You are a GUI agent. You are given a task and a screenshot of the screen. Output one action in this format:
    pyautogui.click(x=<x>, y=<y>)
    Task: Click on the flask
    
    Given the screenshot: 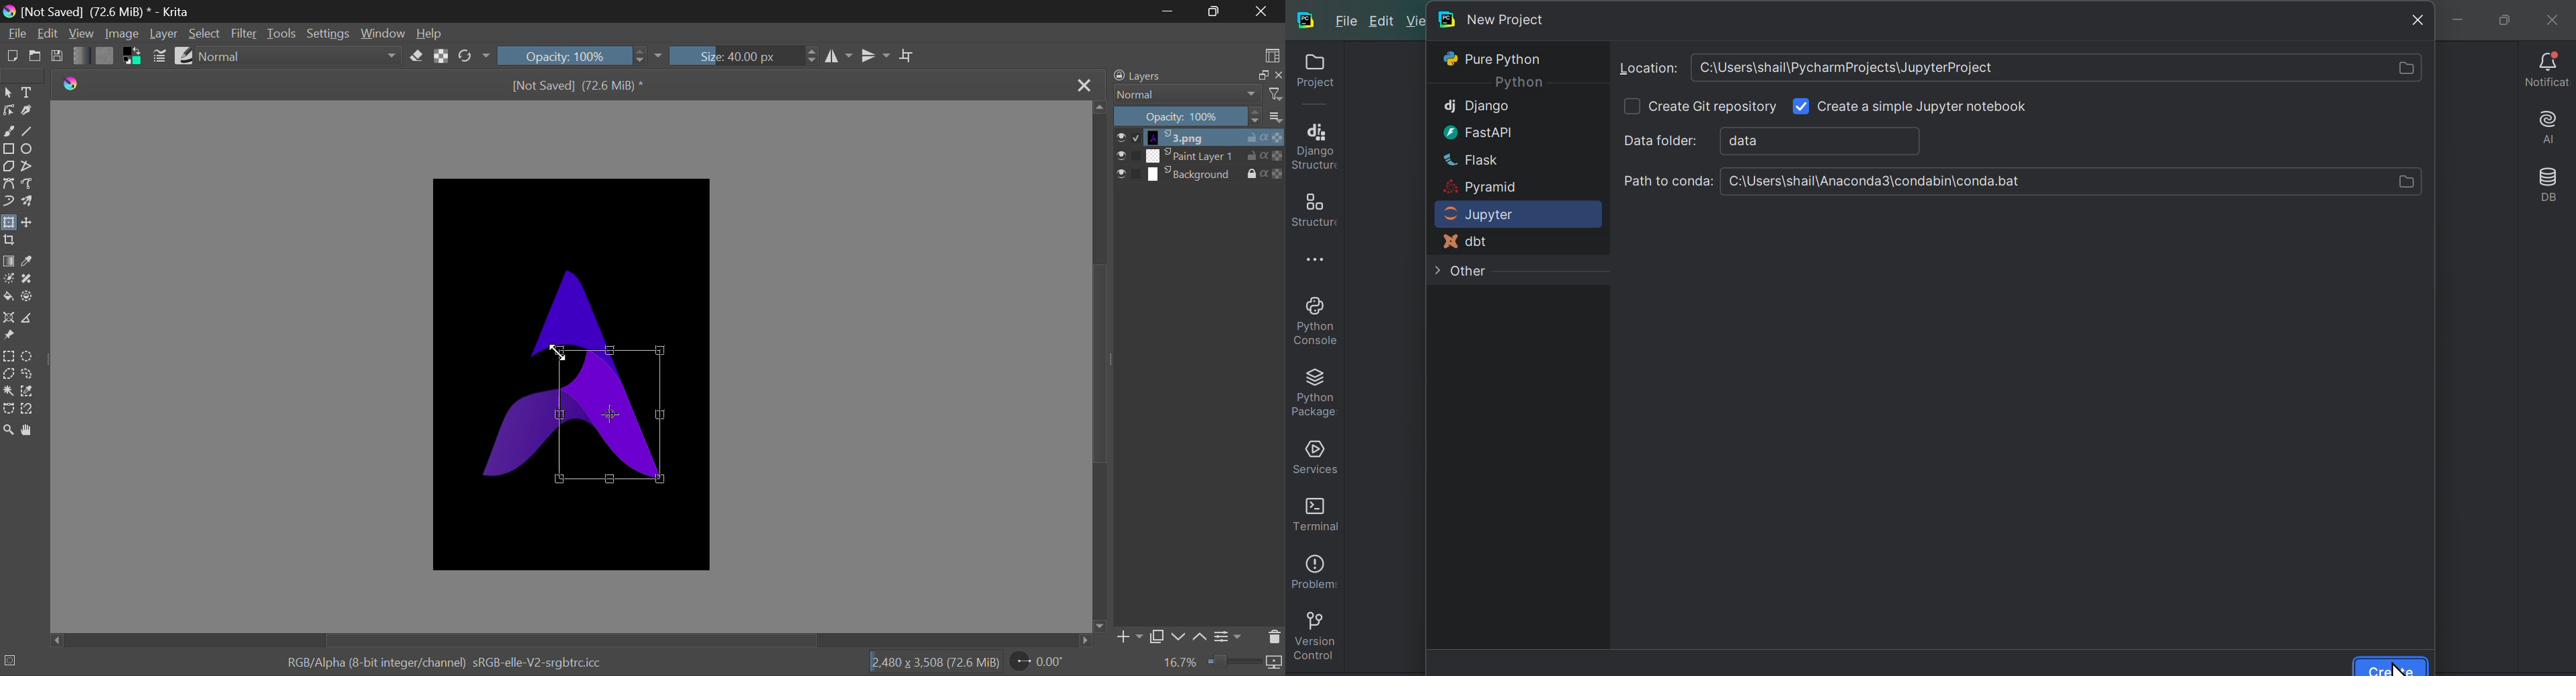 What is the action you would take?
    pyautogui.click(x=1470, y=159)
    